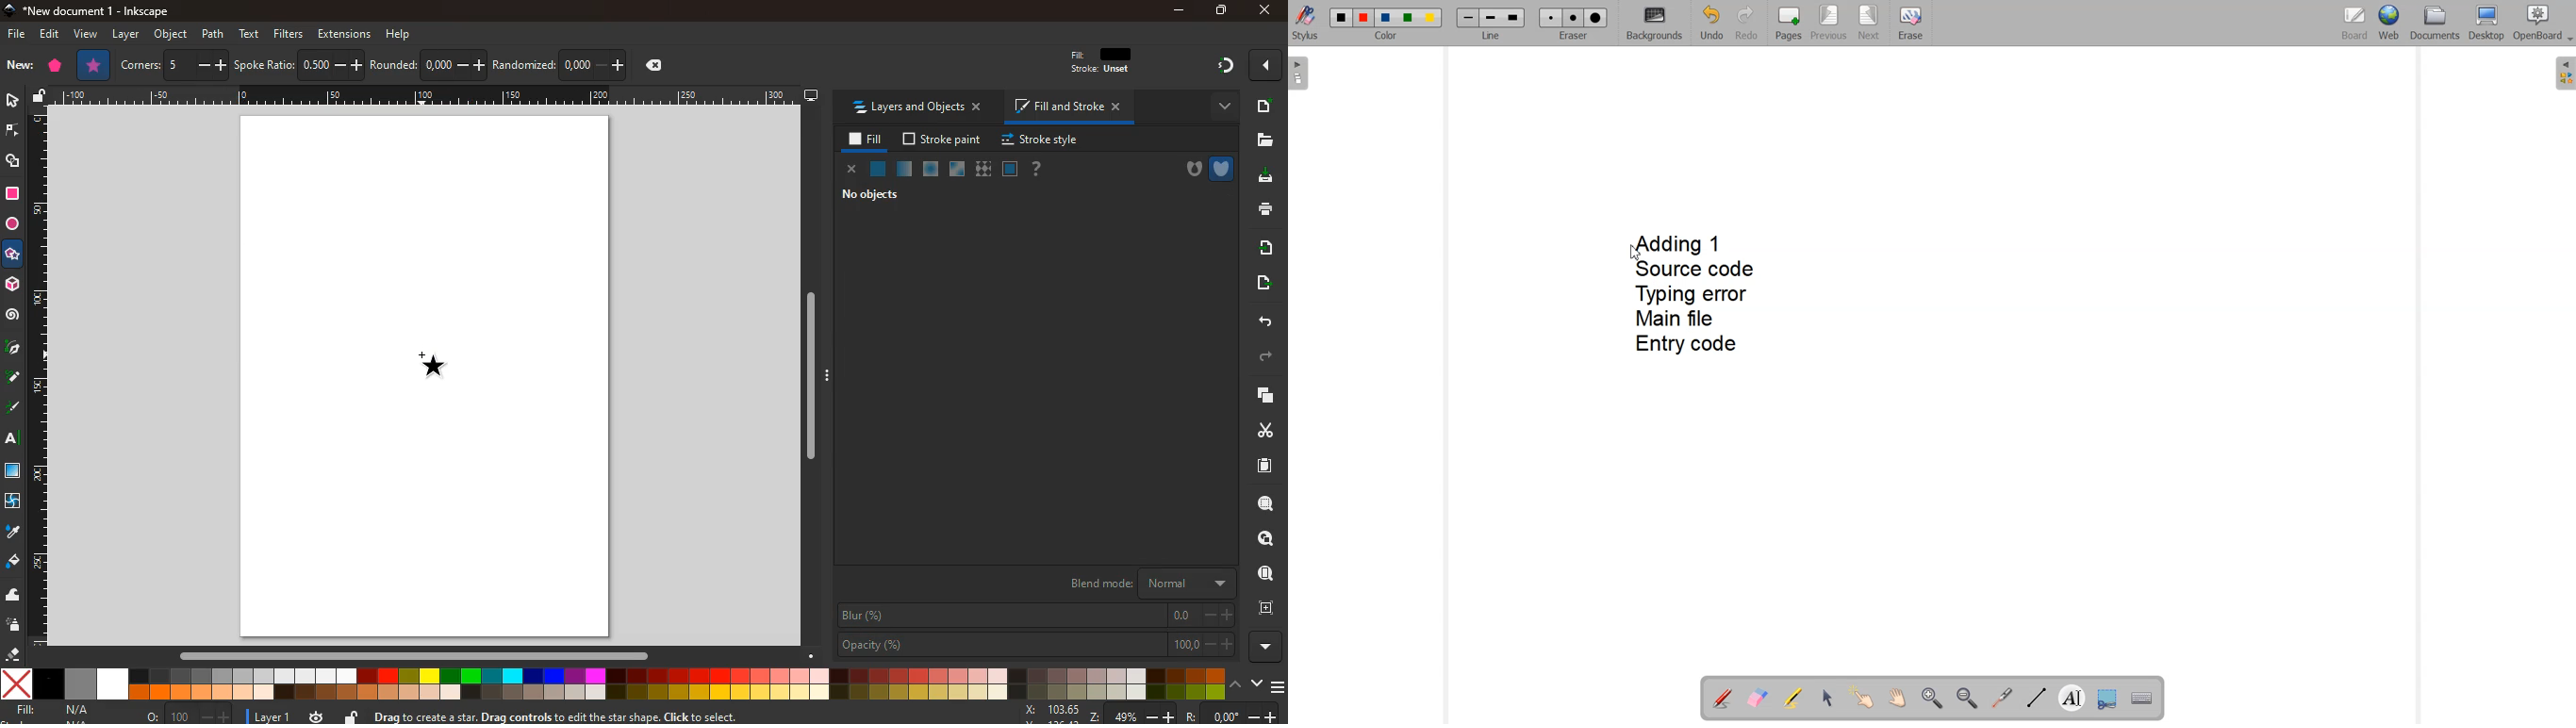 The height and width of the screenshot is (728, 2576). I want to click on polygon, so click(52, 65).